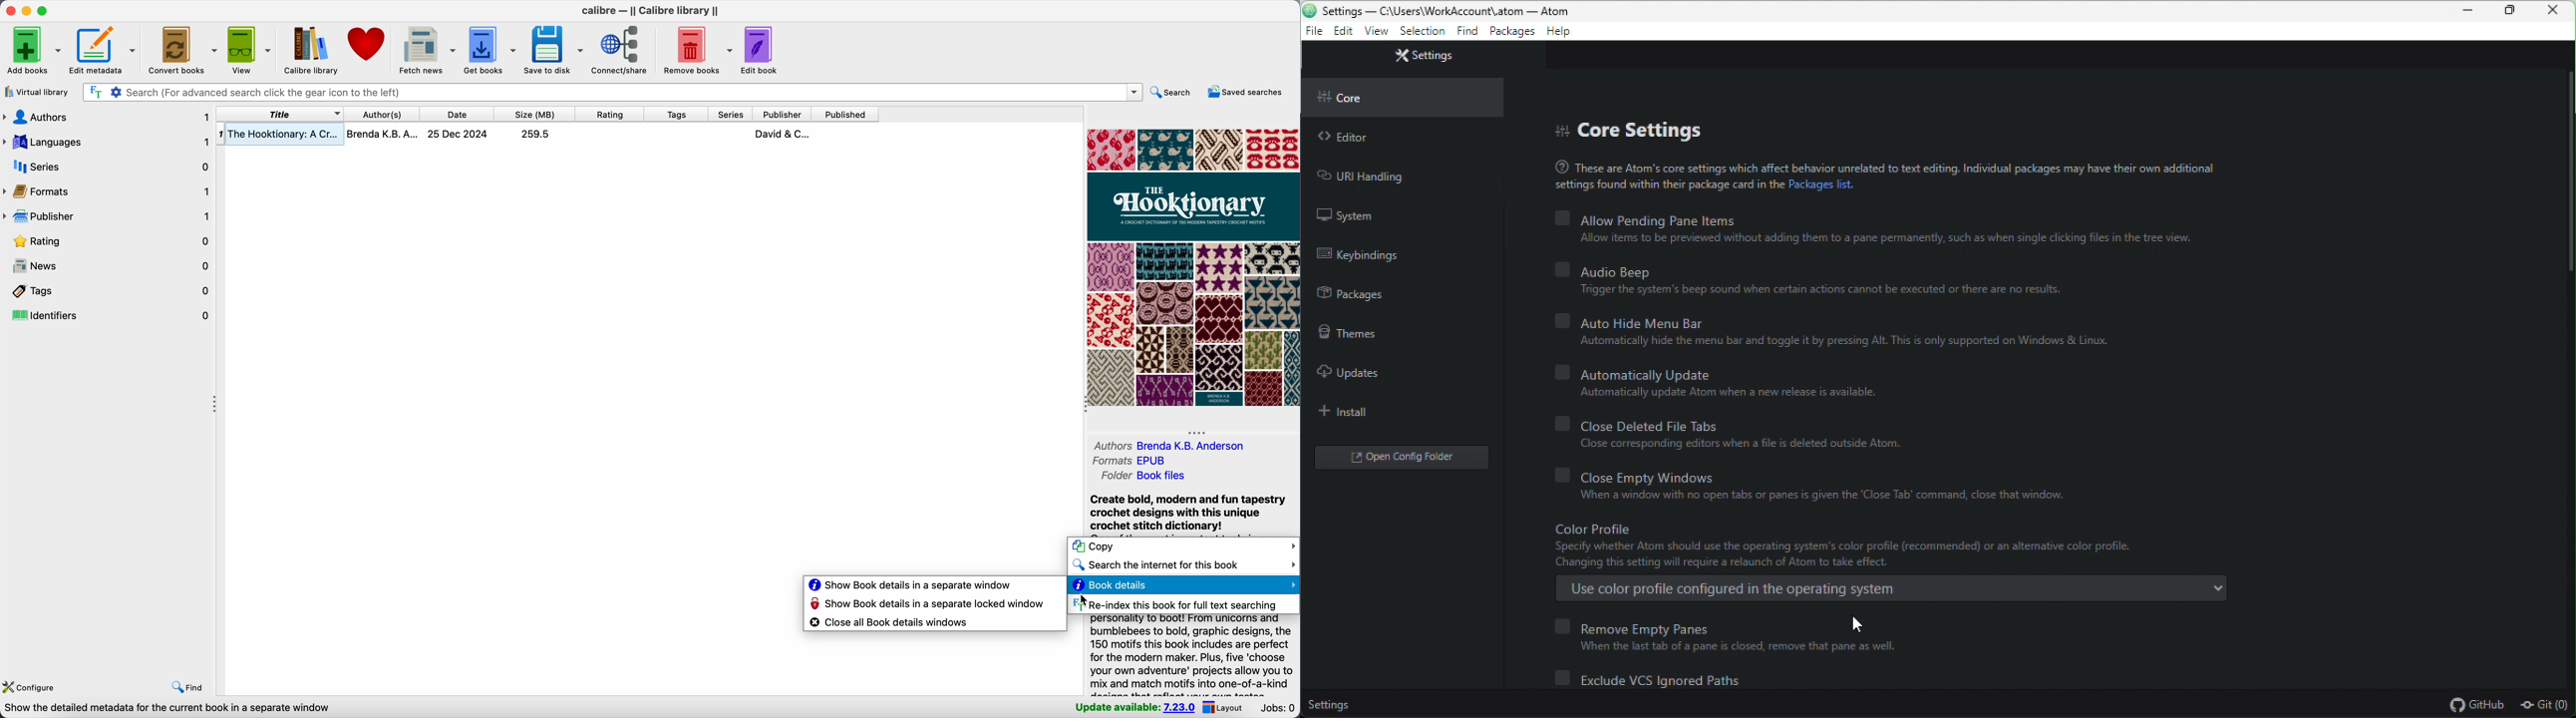 The width and height of the screenshot is (2576, 728). What do you see at coordinates (1422, 33) in the screenshot?
I see `settings` at bounding box center [1422, 33].